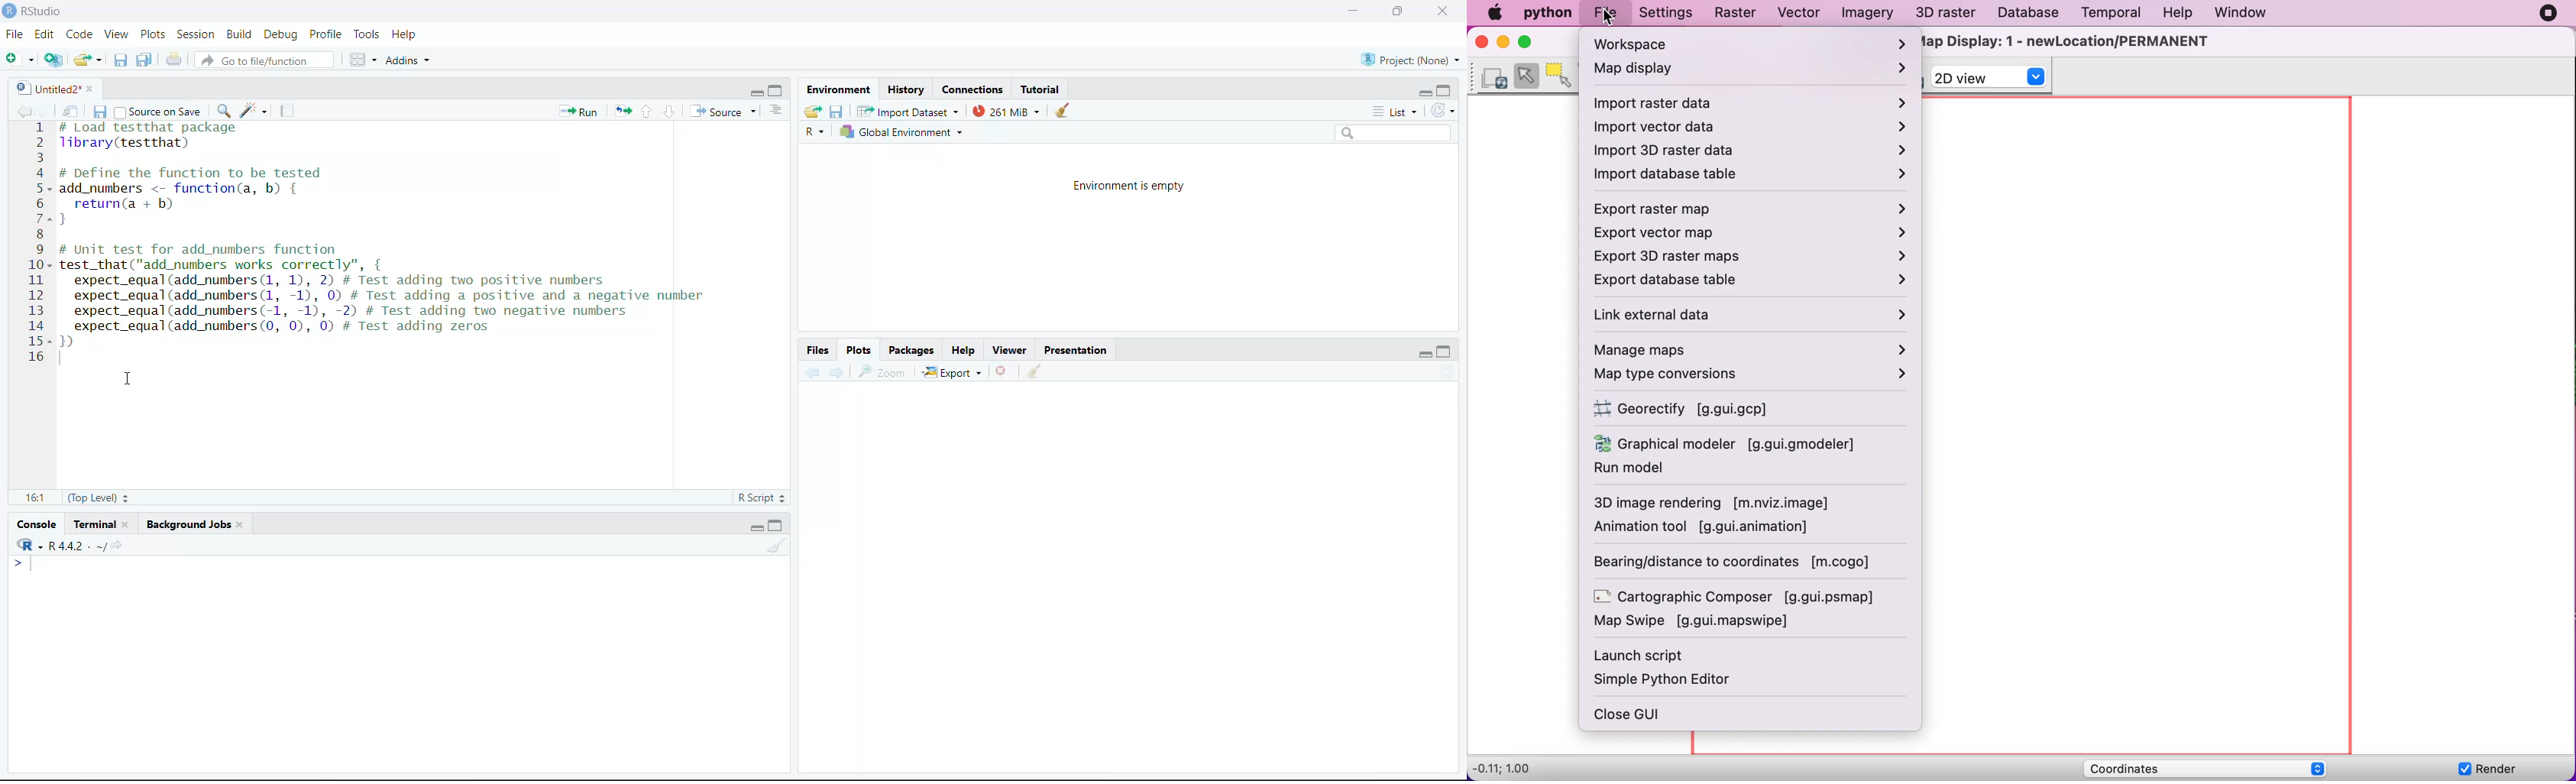 This screenshot has height=784, width=2576. I want to click on History, so click(906, 90).